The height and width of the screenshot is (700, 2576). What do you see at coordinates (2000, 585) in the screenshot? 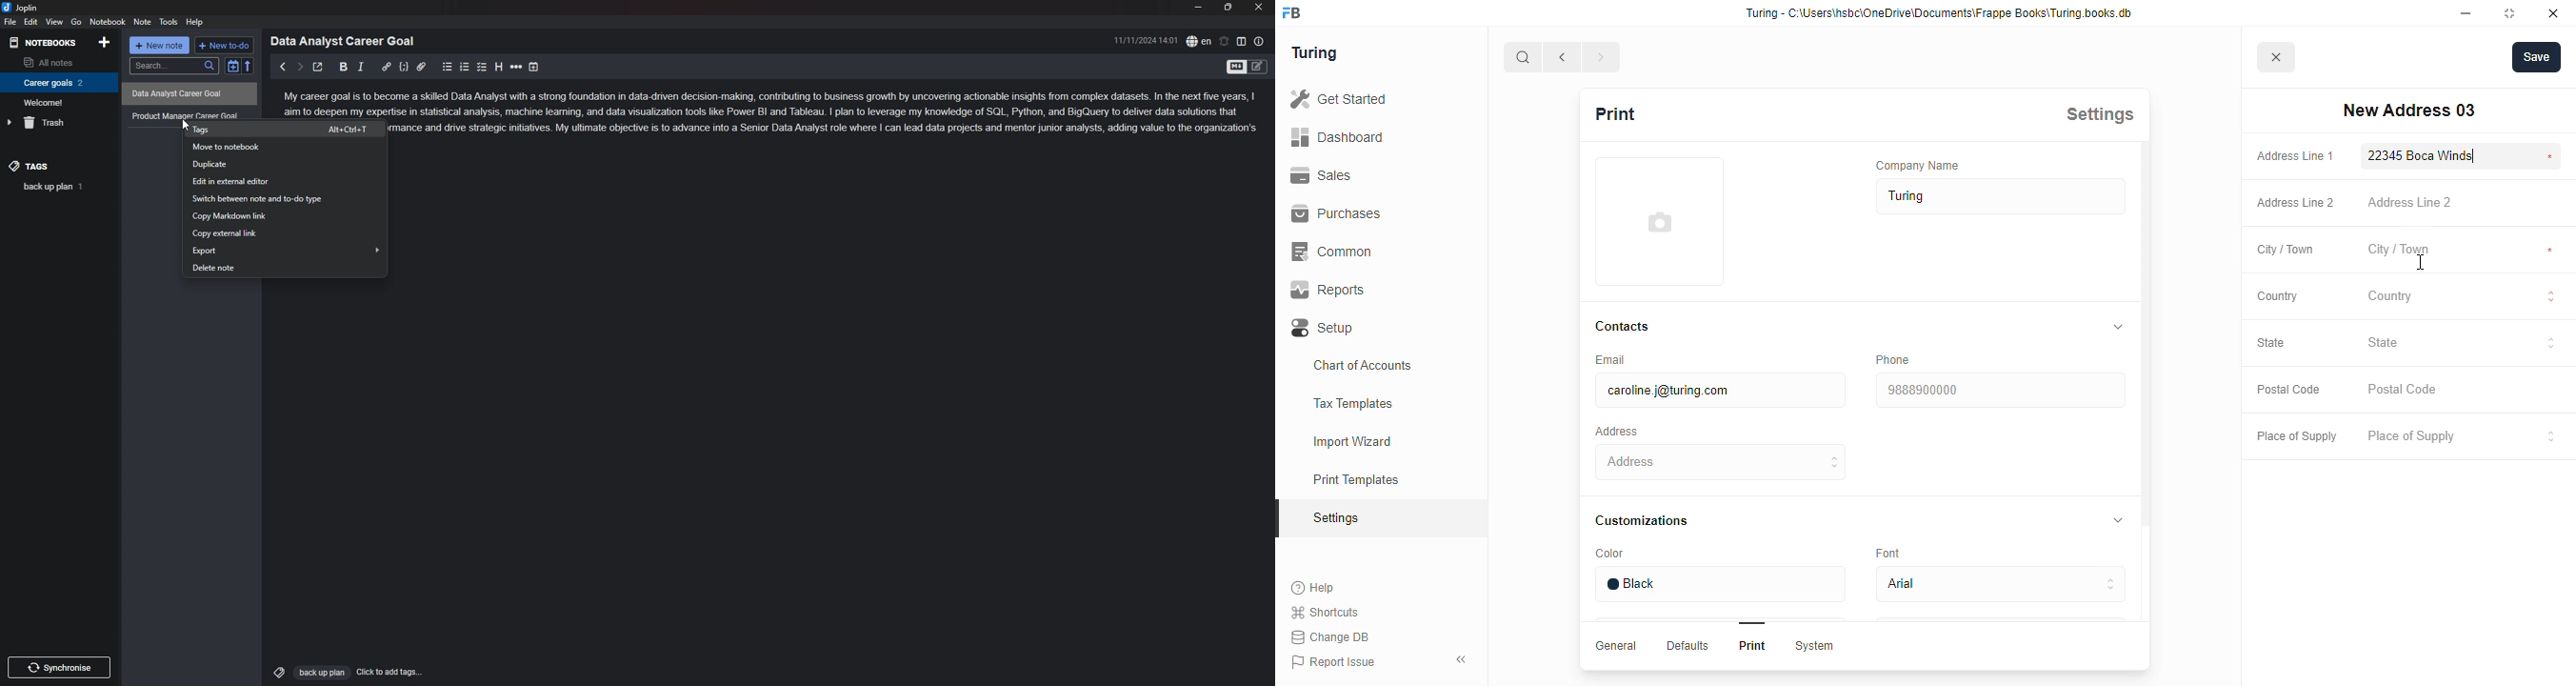
I see `arial` at bounding box center [2000, 585].